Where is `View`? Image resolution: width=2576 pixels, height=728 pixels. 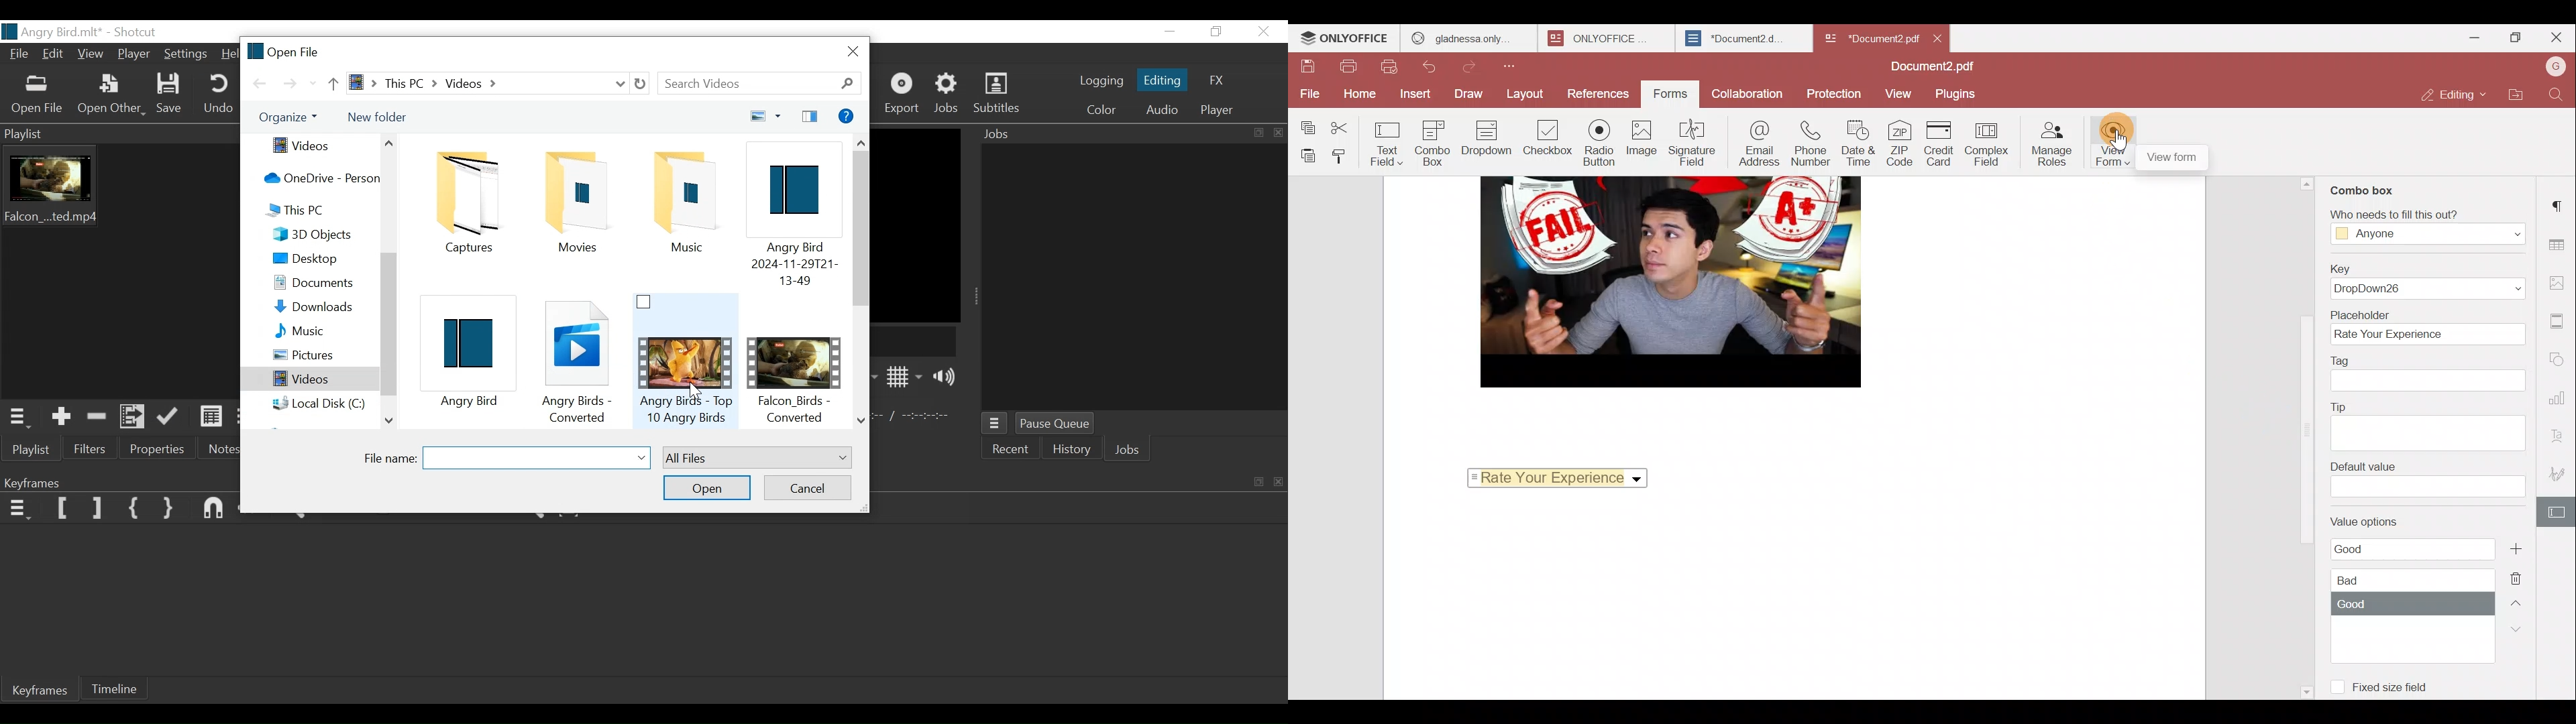
View is located at coordinates (92, 54).